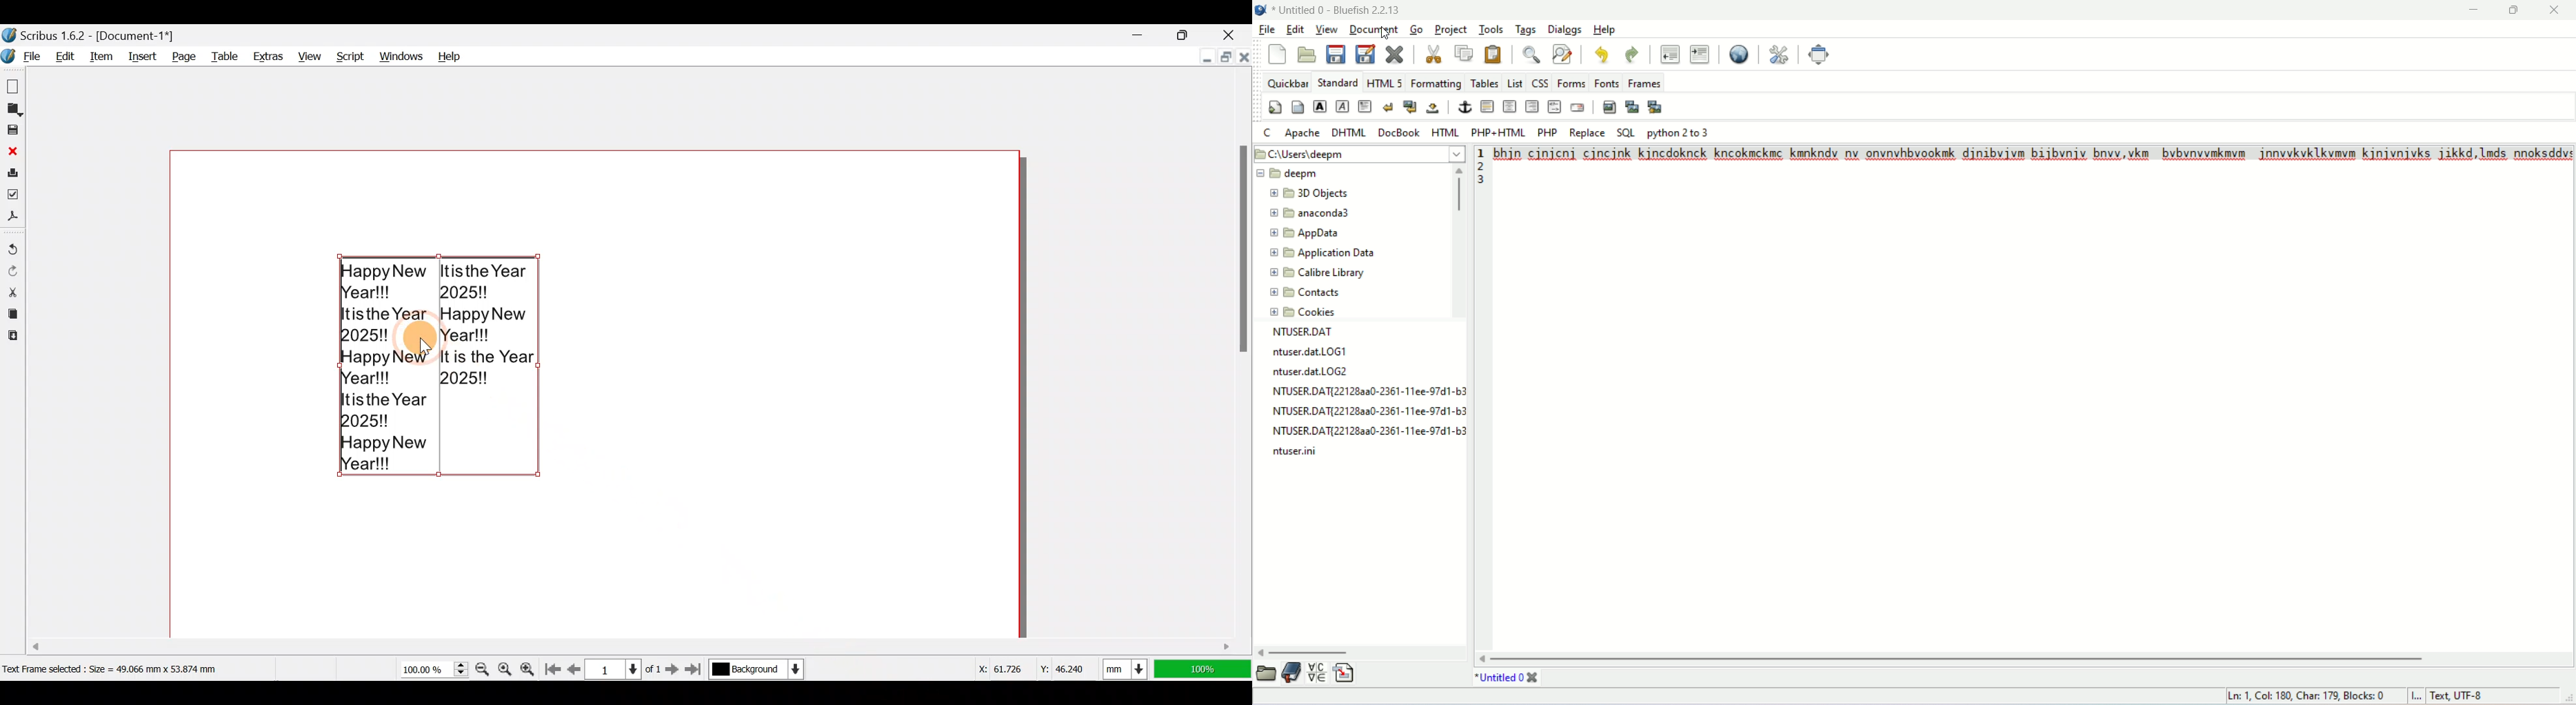 The width and height of the screenshot is (2576, 728). I want to click on horizontal scroll bar, so click(1362, 651).